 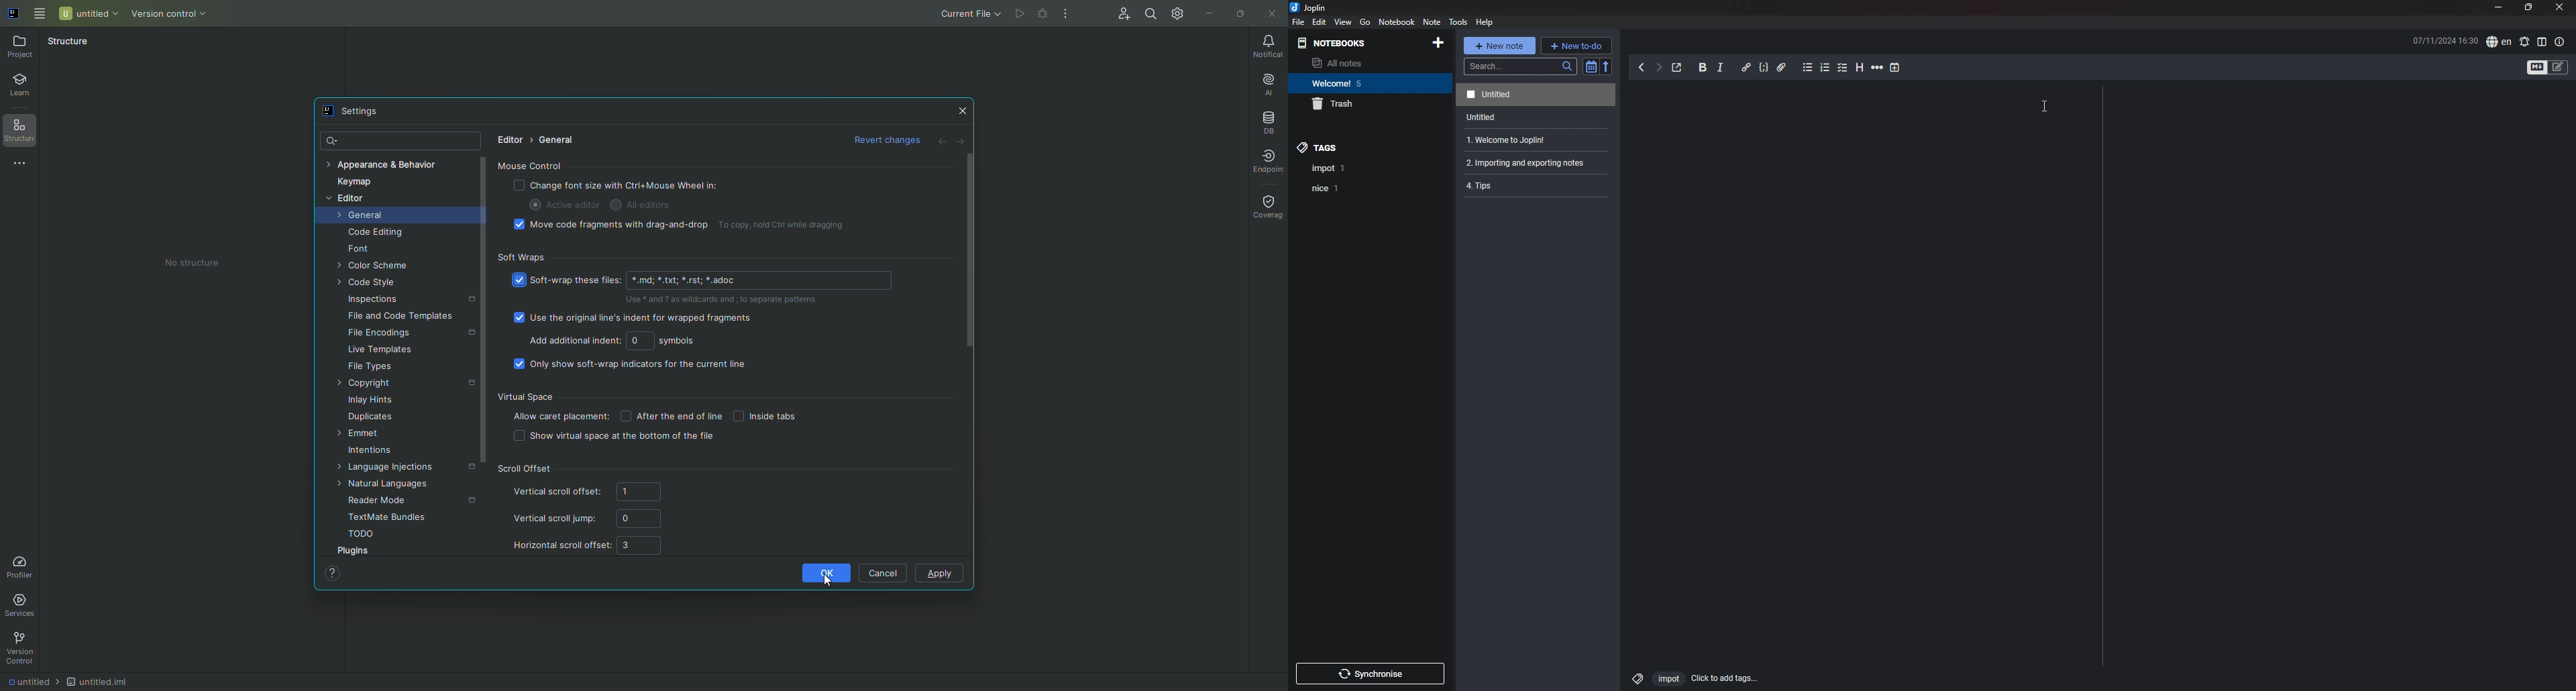 What do you see at coordinates (1268, 206) in the screenshot?
I see `Coverage` at bounding box center [1268, 206].